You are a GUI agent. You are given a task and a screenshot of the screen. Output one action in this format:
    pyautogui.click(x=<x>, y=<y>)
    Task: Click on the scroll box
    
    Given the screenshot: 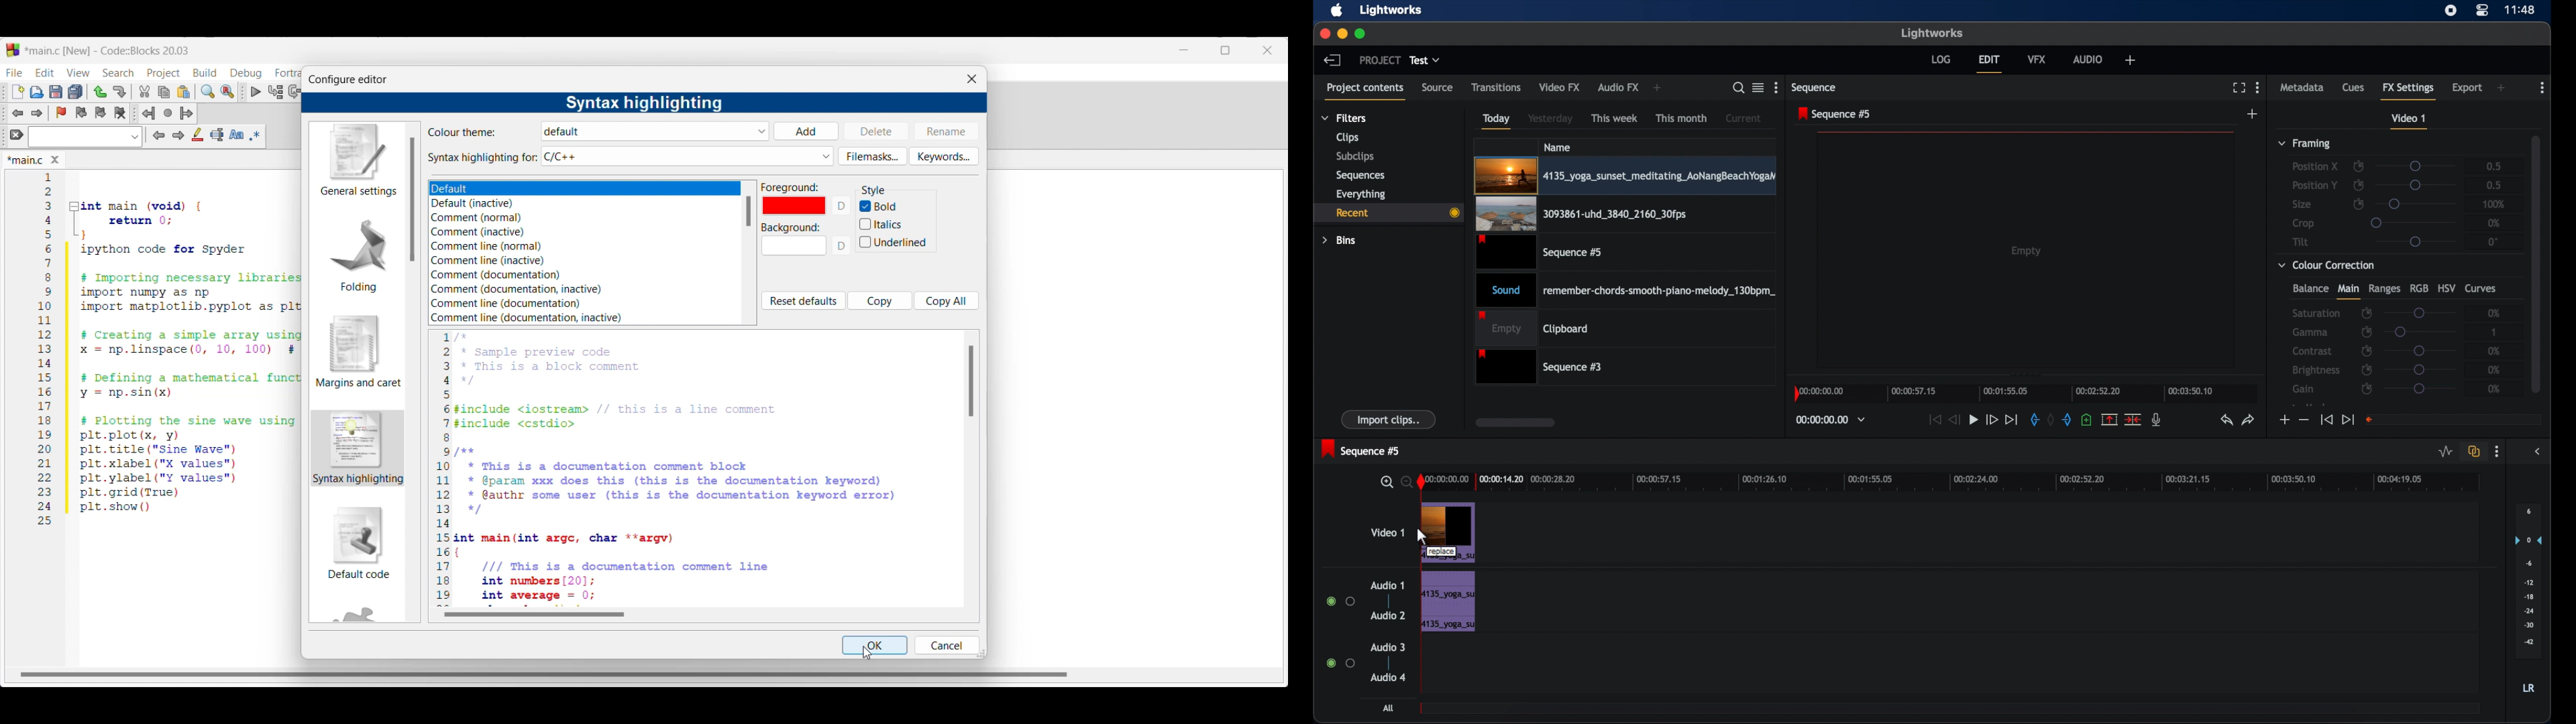 What is the action you would take?
    pyautogui.click(x=2536, y=262)
    